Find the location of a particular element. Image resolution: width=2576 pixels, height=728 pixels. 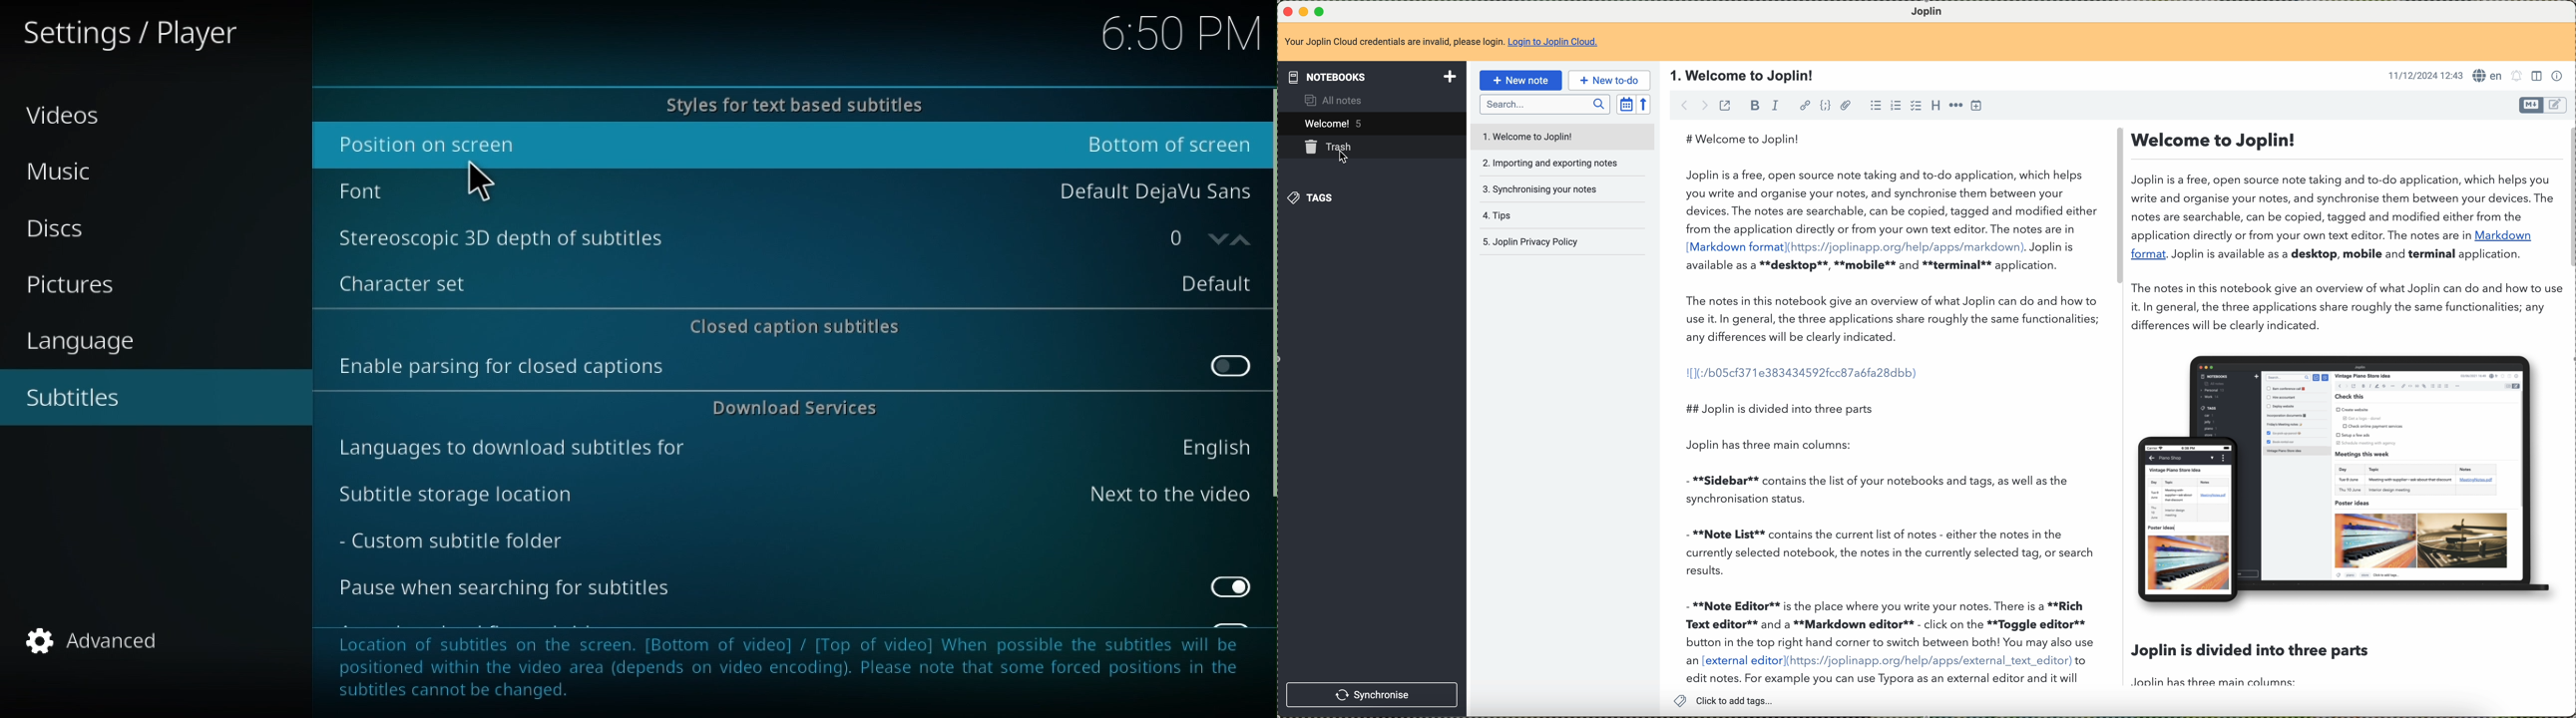

horizontal rule is located at coordinates (1956, 106).